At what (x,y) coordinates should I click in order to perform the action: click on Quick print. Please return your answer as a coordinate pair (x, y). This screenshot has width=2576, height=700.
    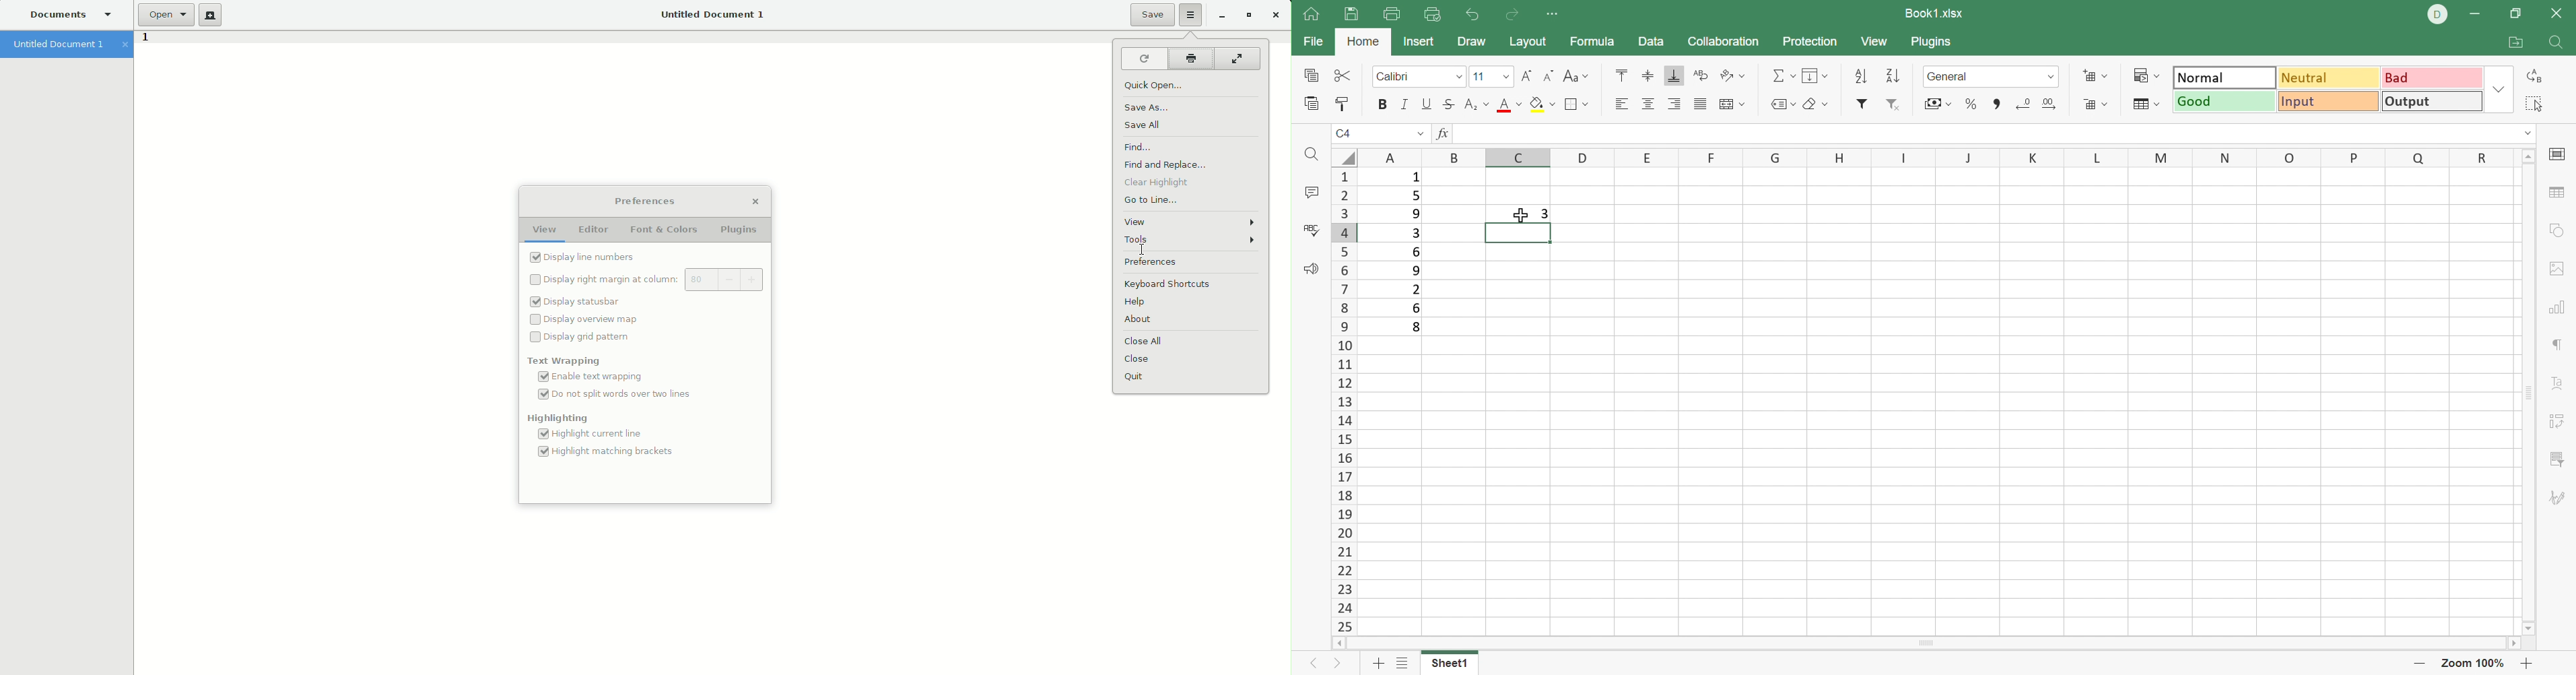
    Looking at the image, I should click on (1431, 13).